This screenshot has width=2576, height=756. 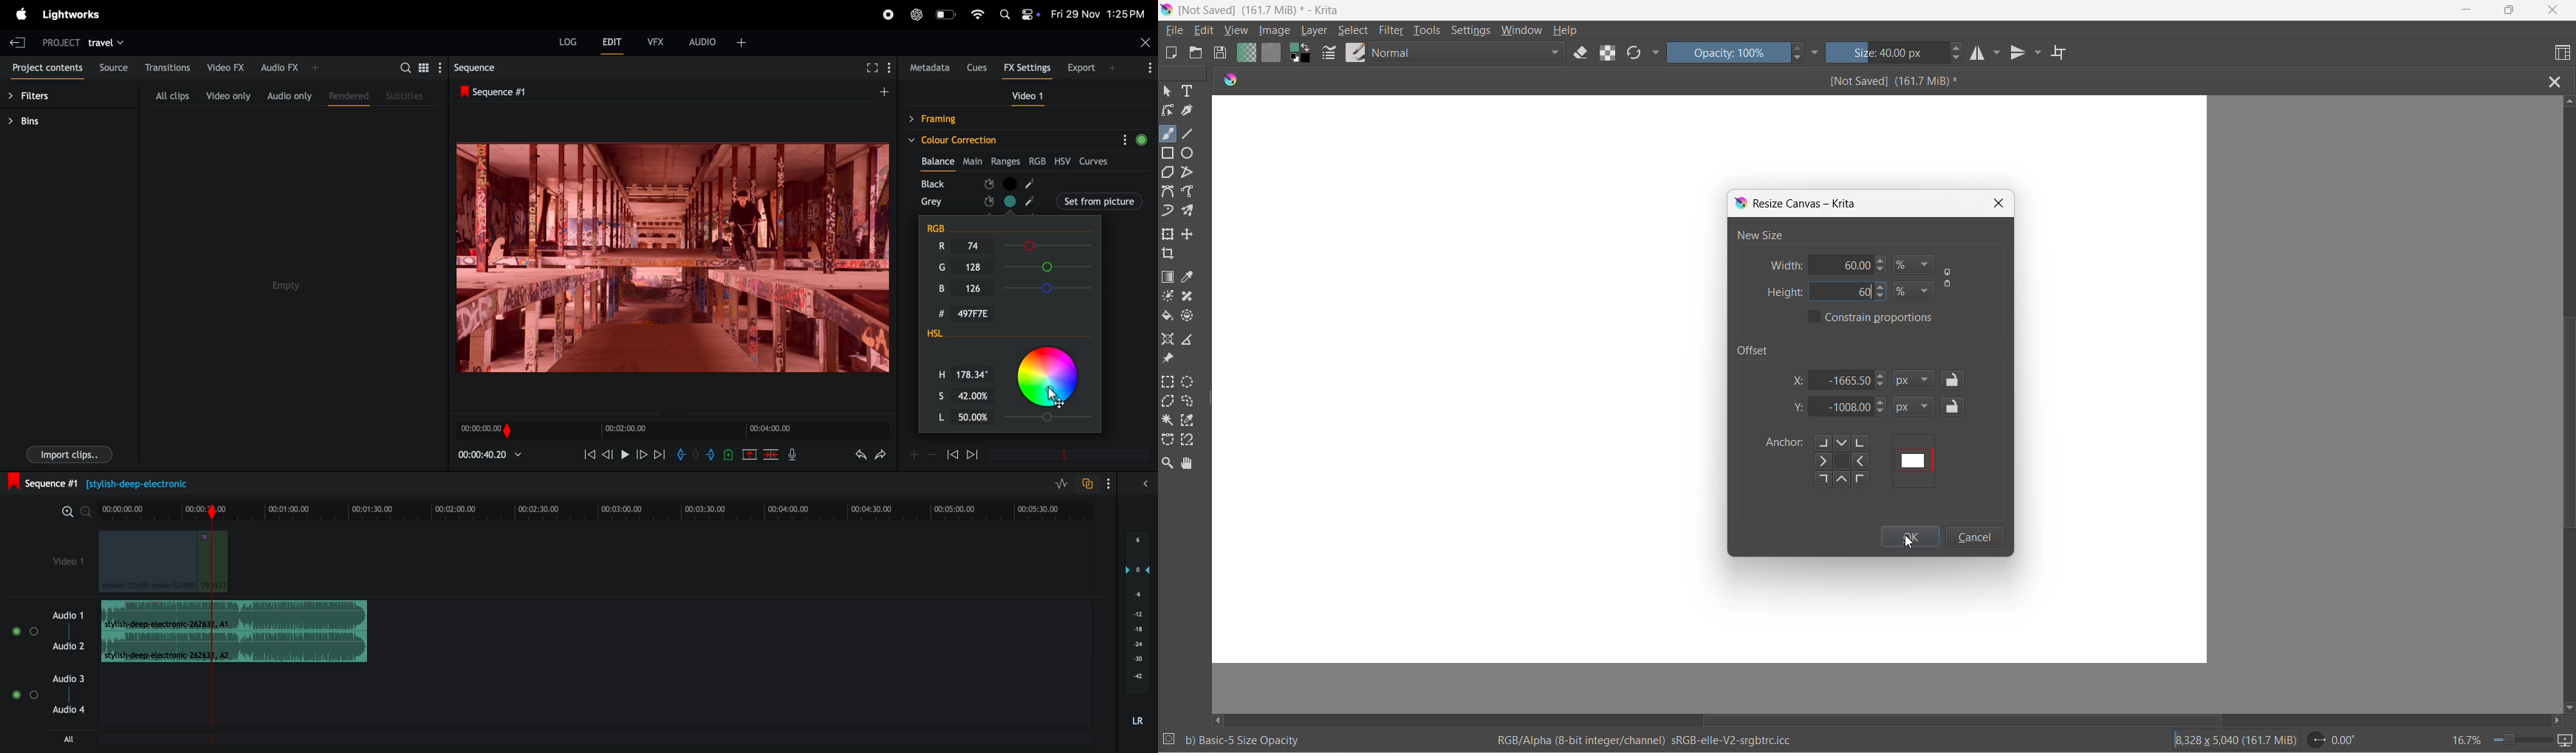 What do you see at coordinates (1168, 419) in the screenshot?
I see `contiguous selection tool` at bounding box center [1168, 419].